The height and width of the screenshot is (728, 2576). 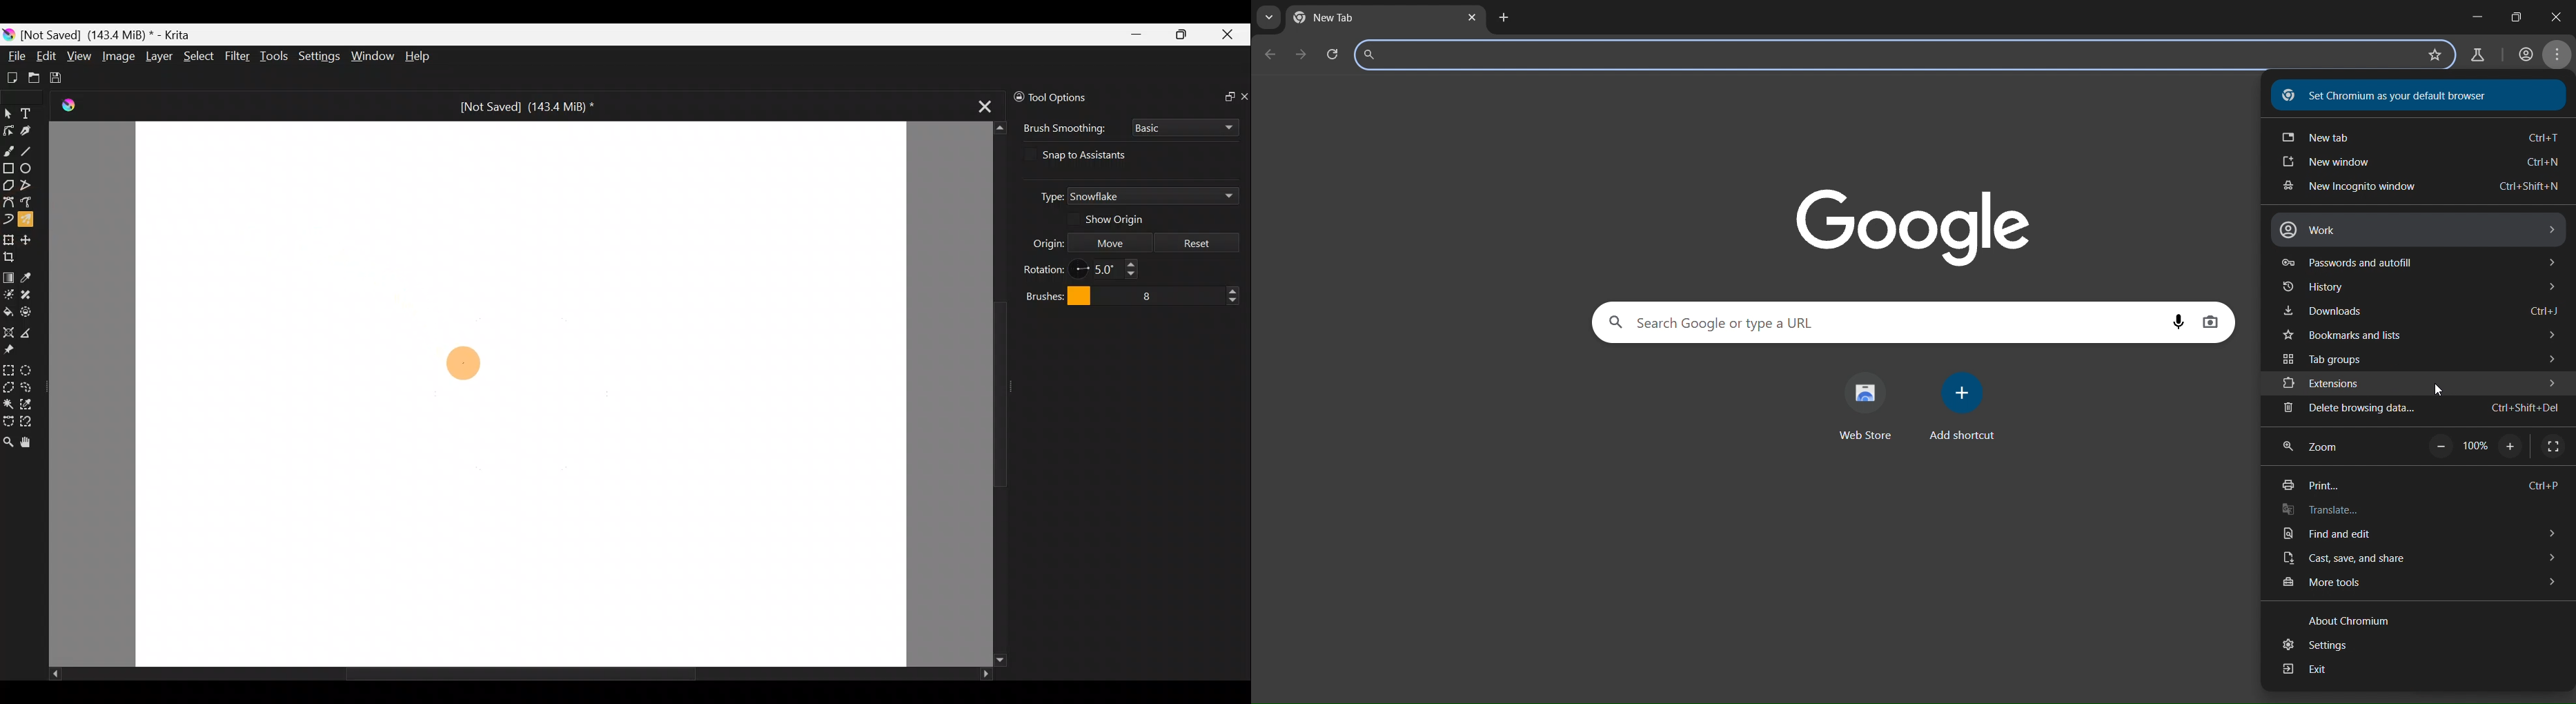 What do you see at coordinates (2423, 483) in the screenshot?
I see `print` at bounding box center [2423, 483].